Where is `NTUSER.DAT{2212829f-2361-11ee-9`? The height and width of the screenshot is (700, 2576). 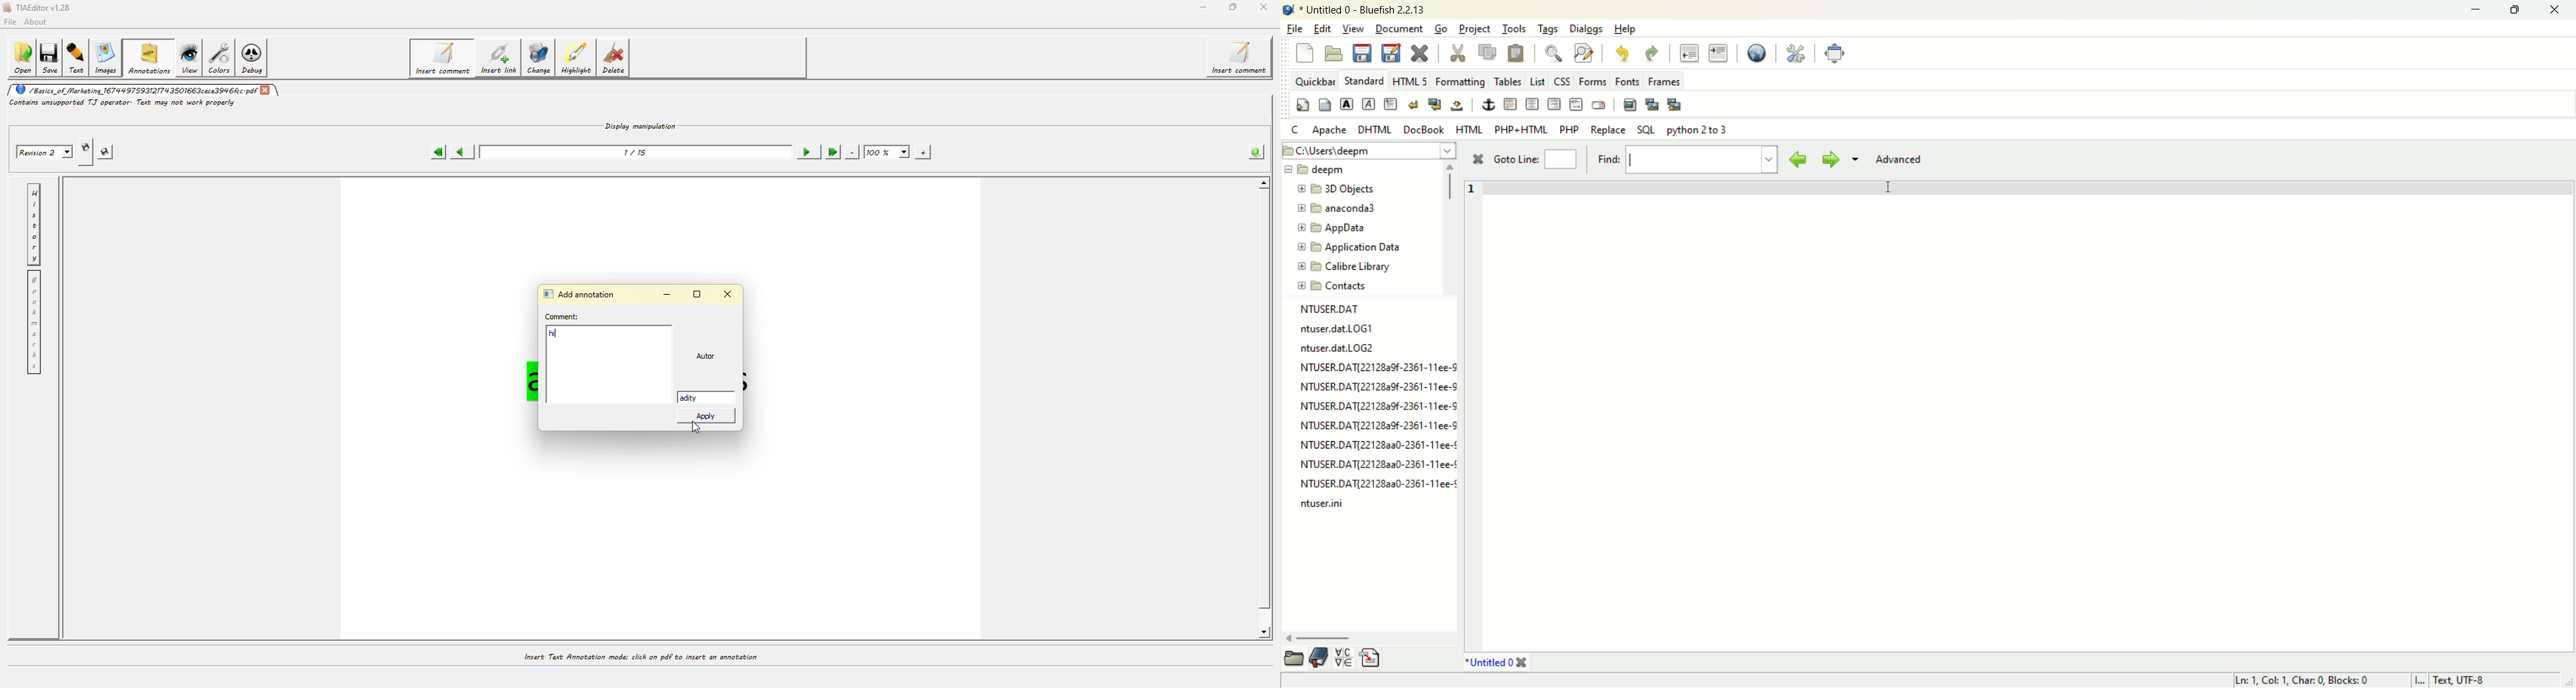
NTUSER.DAT{2212829f-2361-11ee-9 is located at coordinates (1377, 386).